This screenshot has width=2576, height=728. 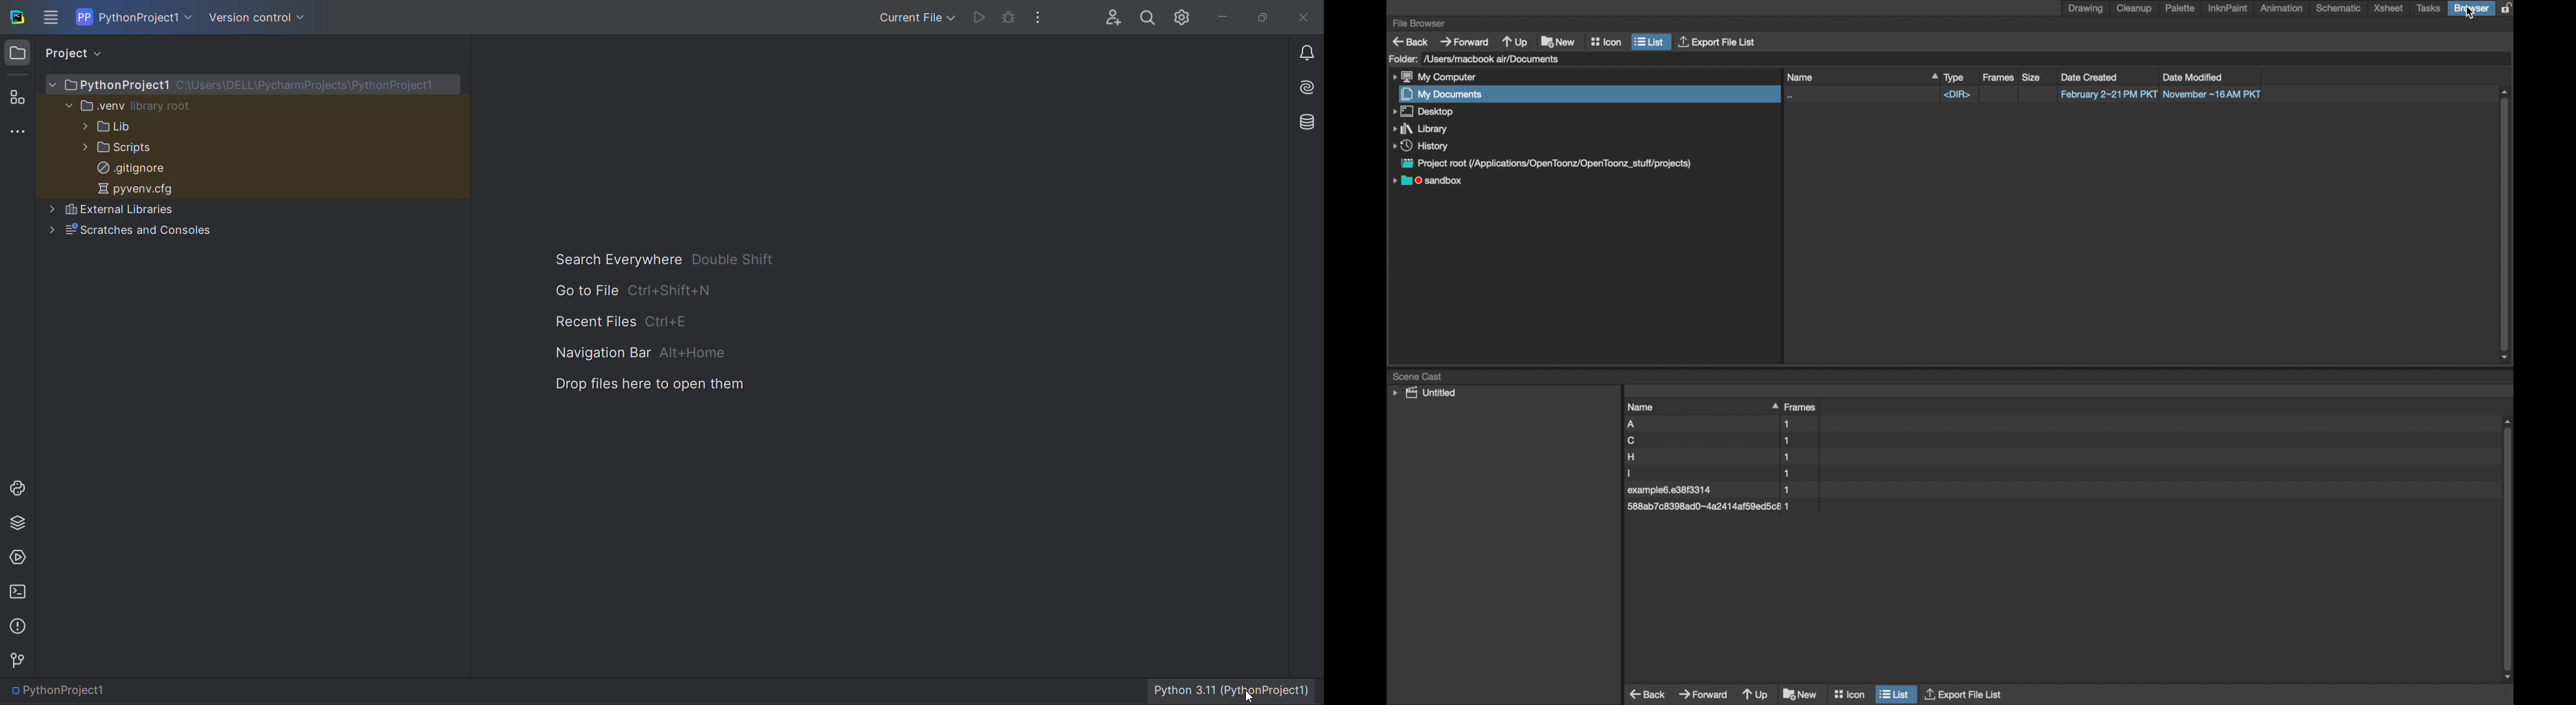 I want to click on name, so click(x=1850, y=76).